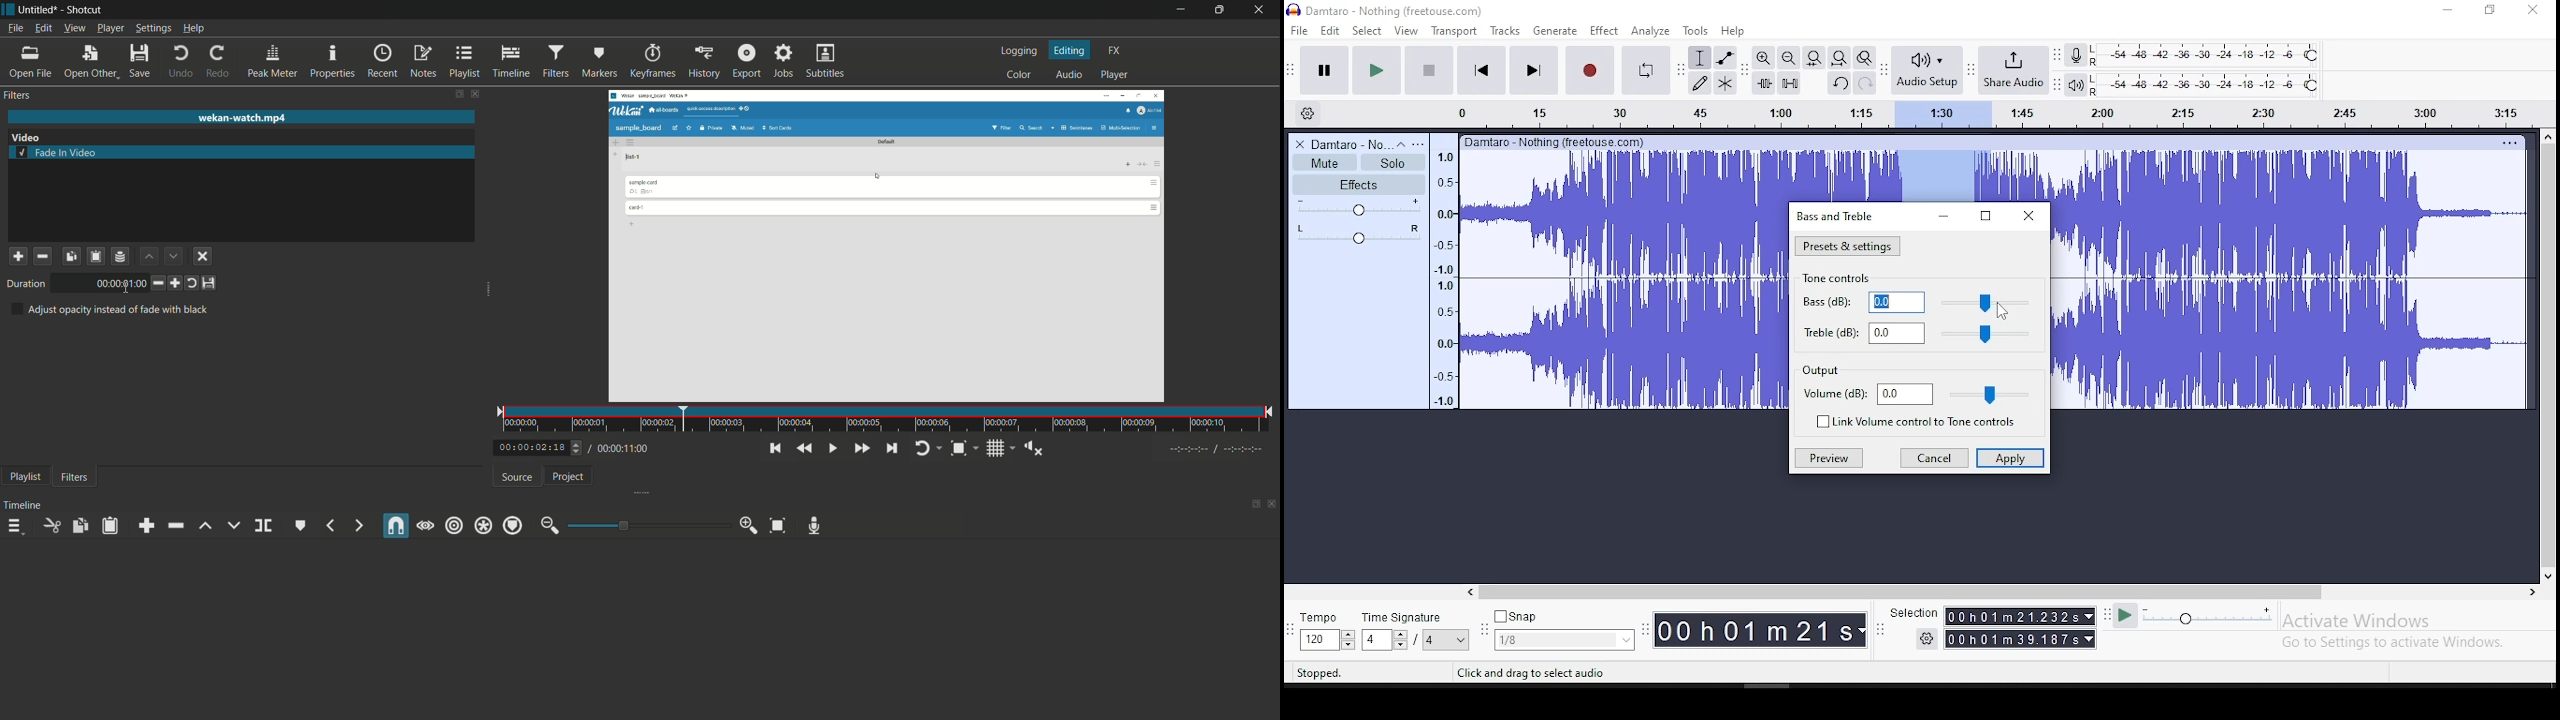 This screenshot has width=2576, height=728. I want to click on ) Damtaro - Nothing (freetouse.com), so click(1387, 10).